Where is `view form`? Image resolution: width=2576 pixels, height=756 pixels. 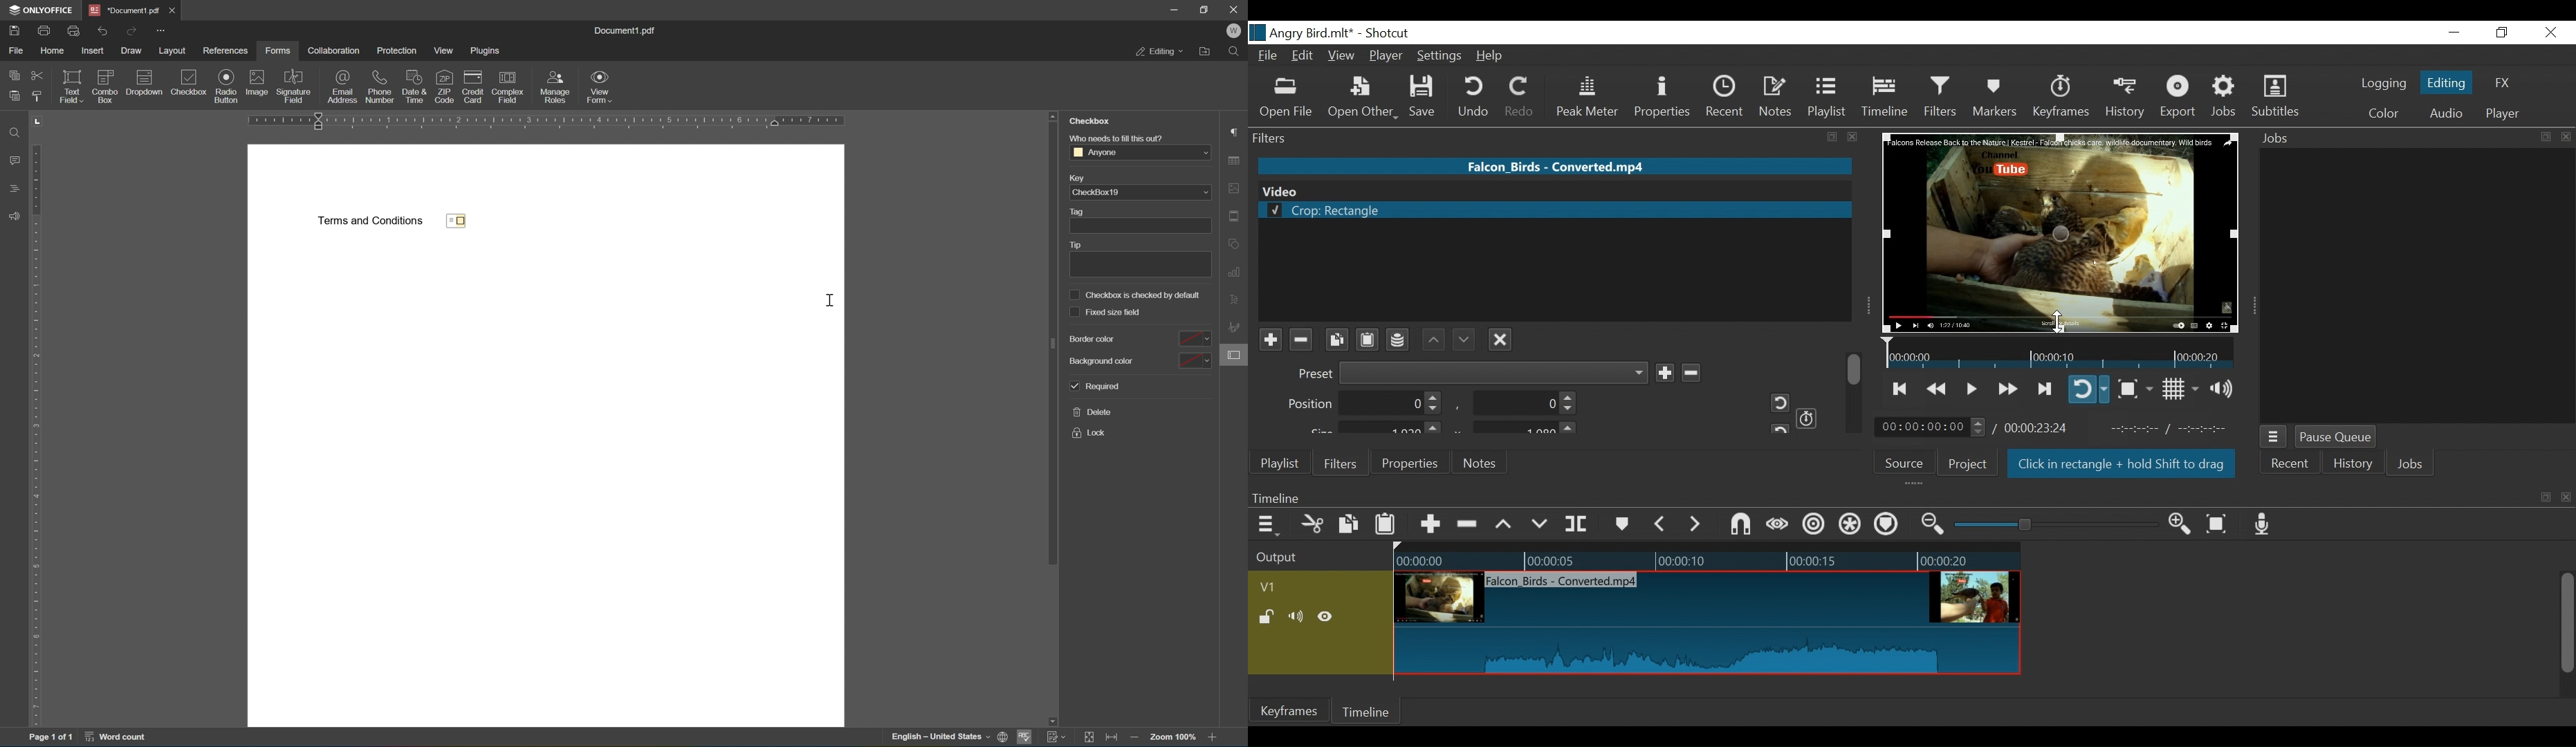 view form is located at coordinates (600, 86).